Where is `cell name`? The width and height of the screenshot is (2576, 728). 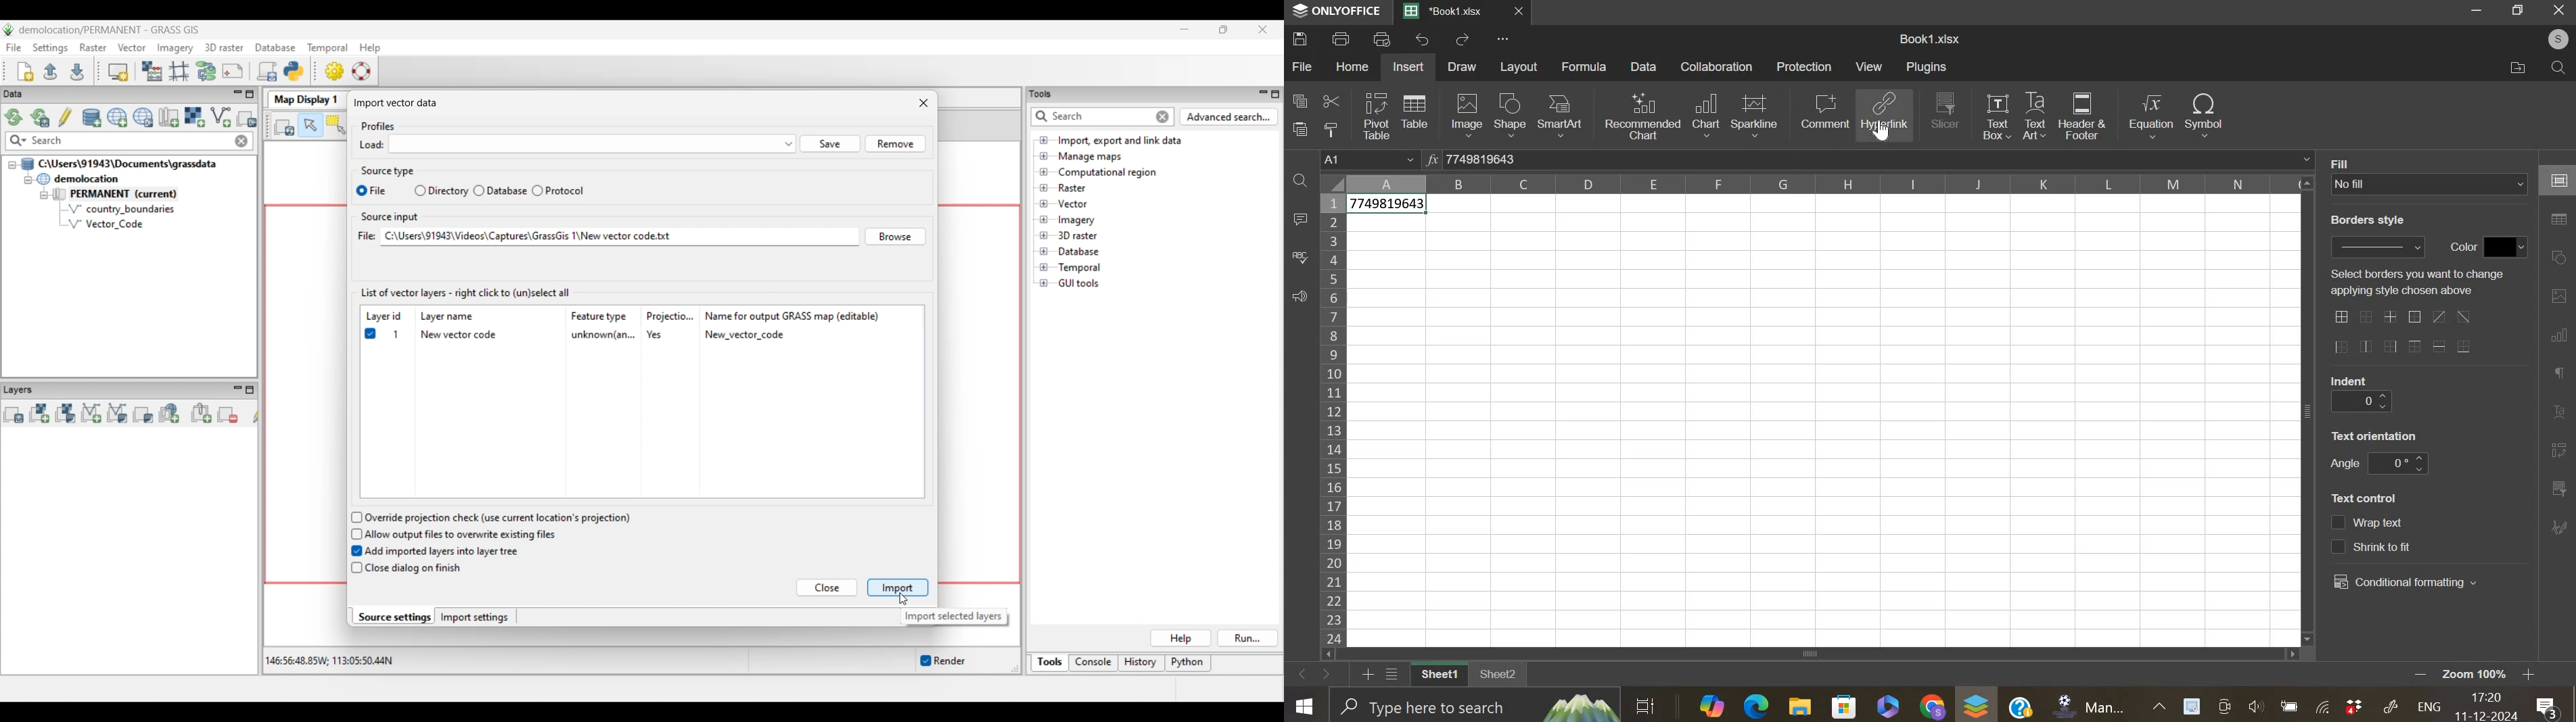
cell name is located at coordinates (1371, 161).